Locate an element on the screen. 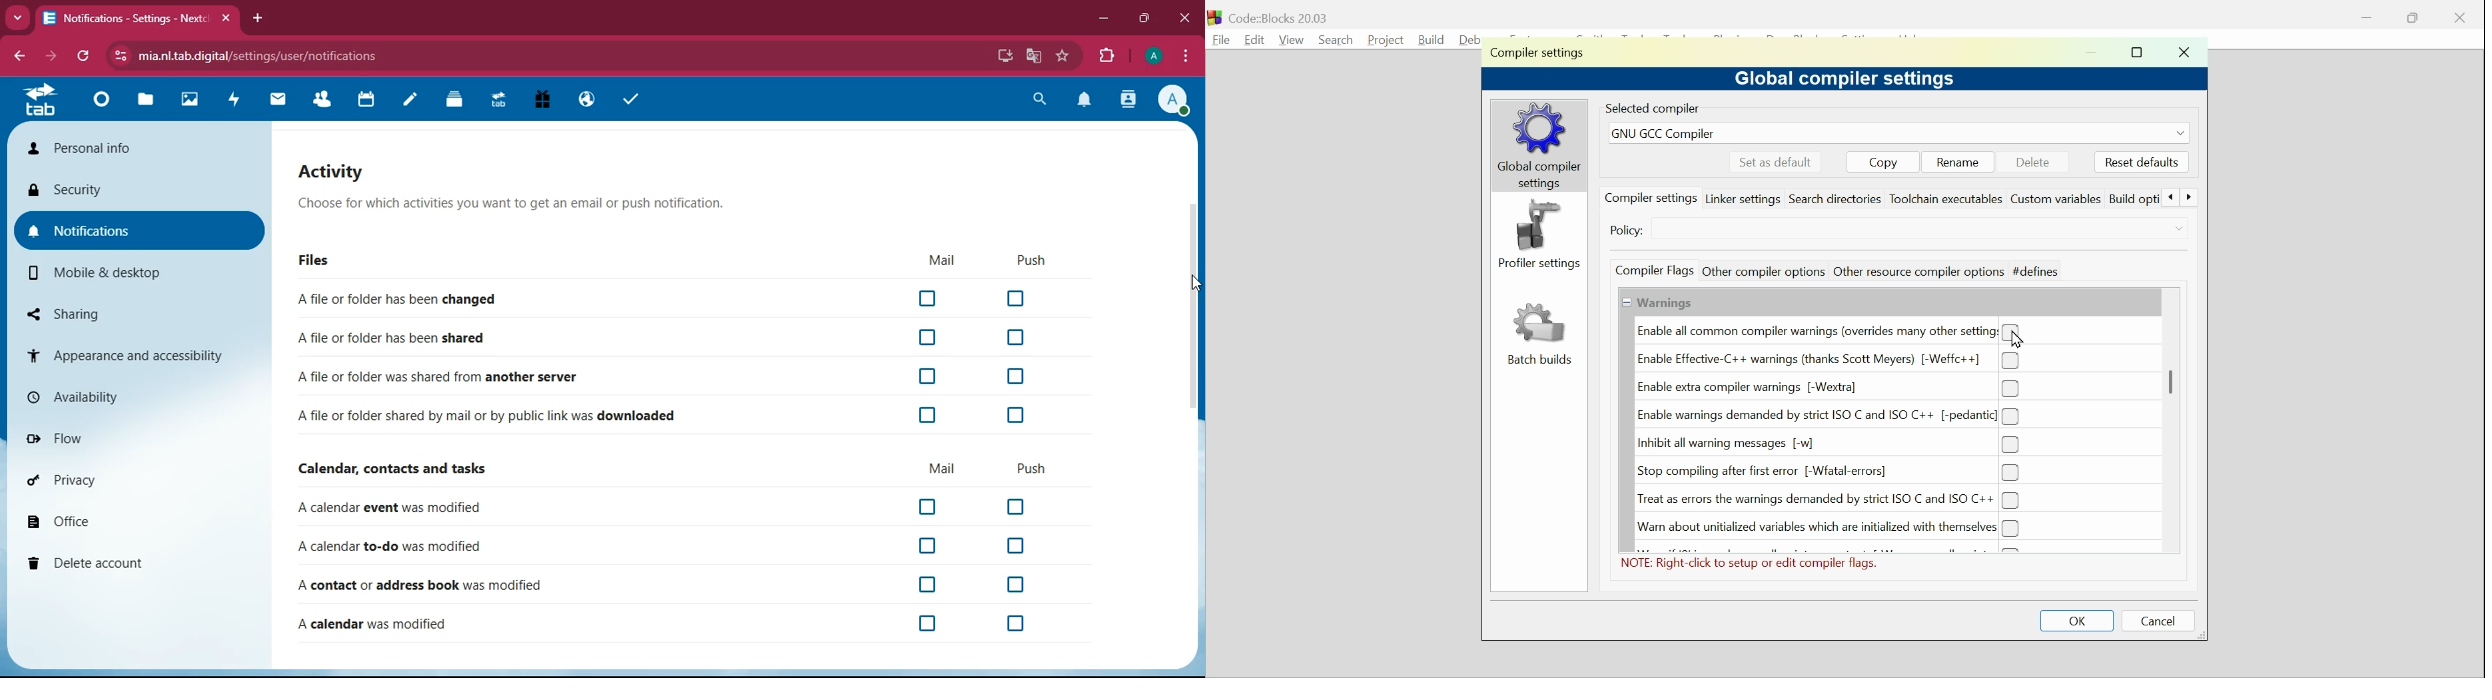 The image size is (2492, 700). Dashboard is located at coordinates (105, 102).